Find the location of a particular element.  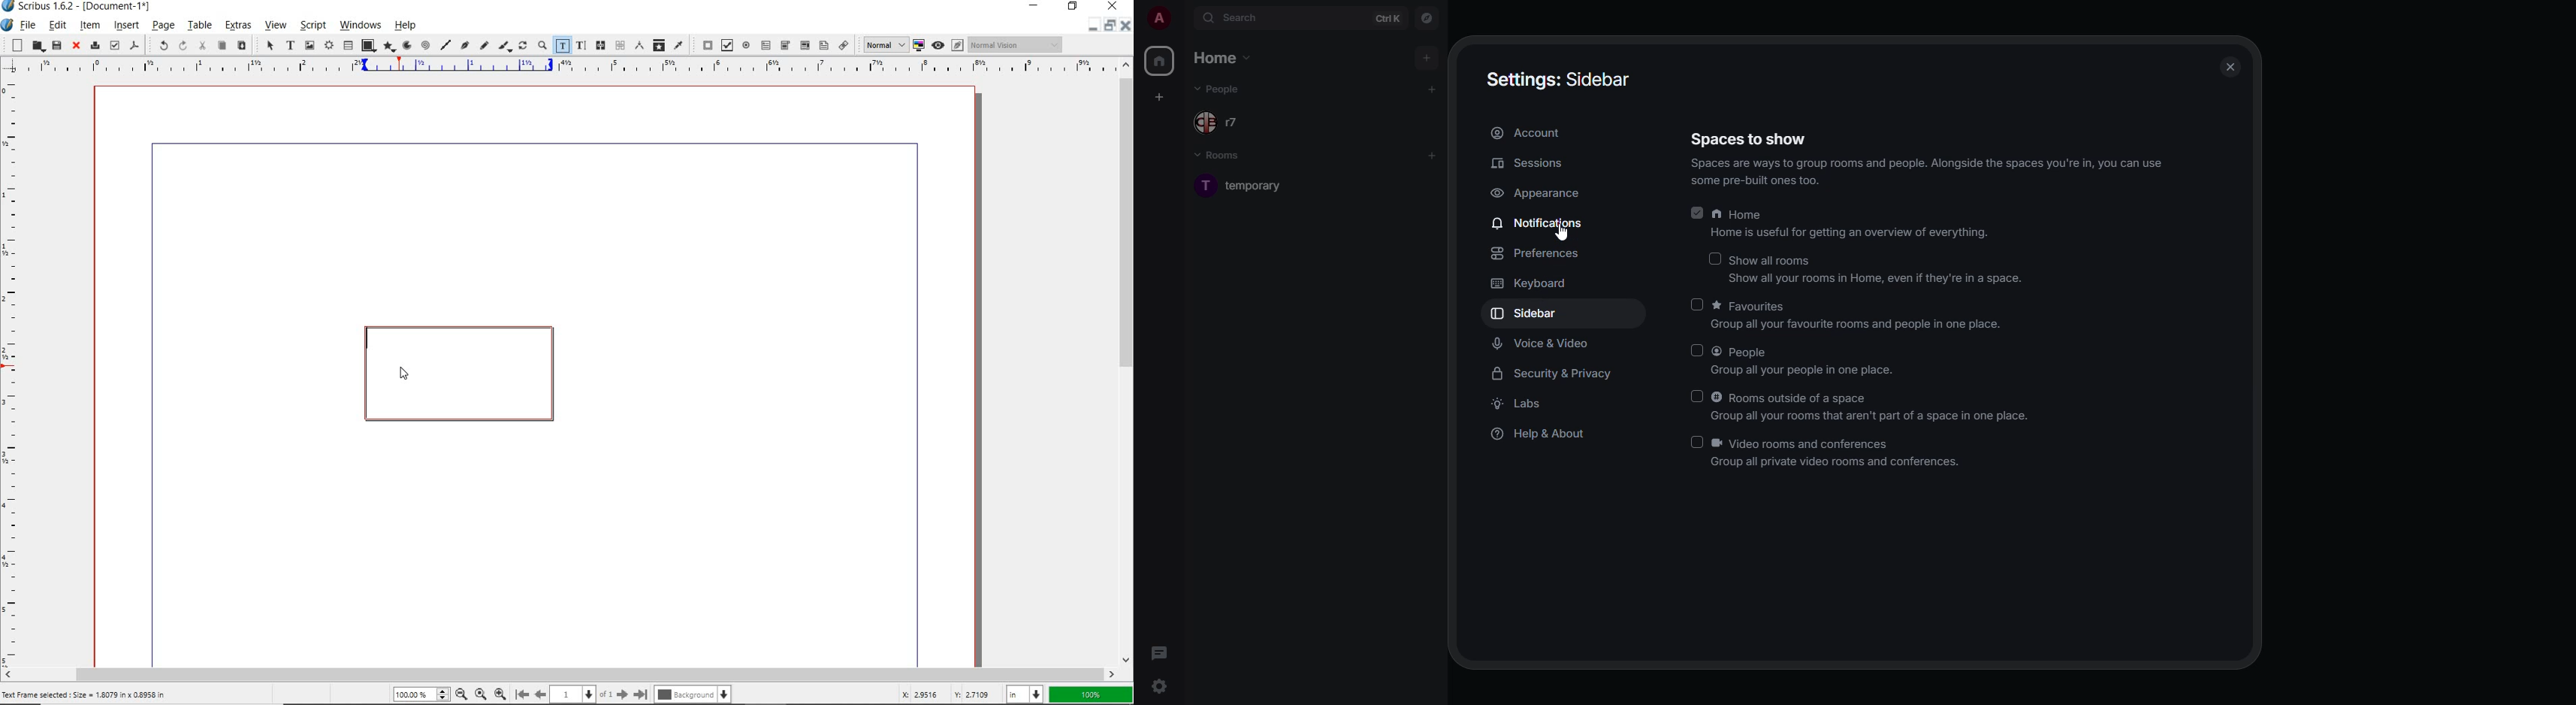

First Page is located at coordinates (522, 695).